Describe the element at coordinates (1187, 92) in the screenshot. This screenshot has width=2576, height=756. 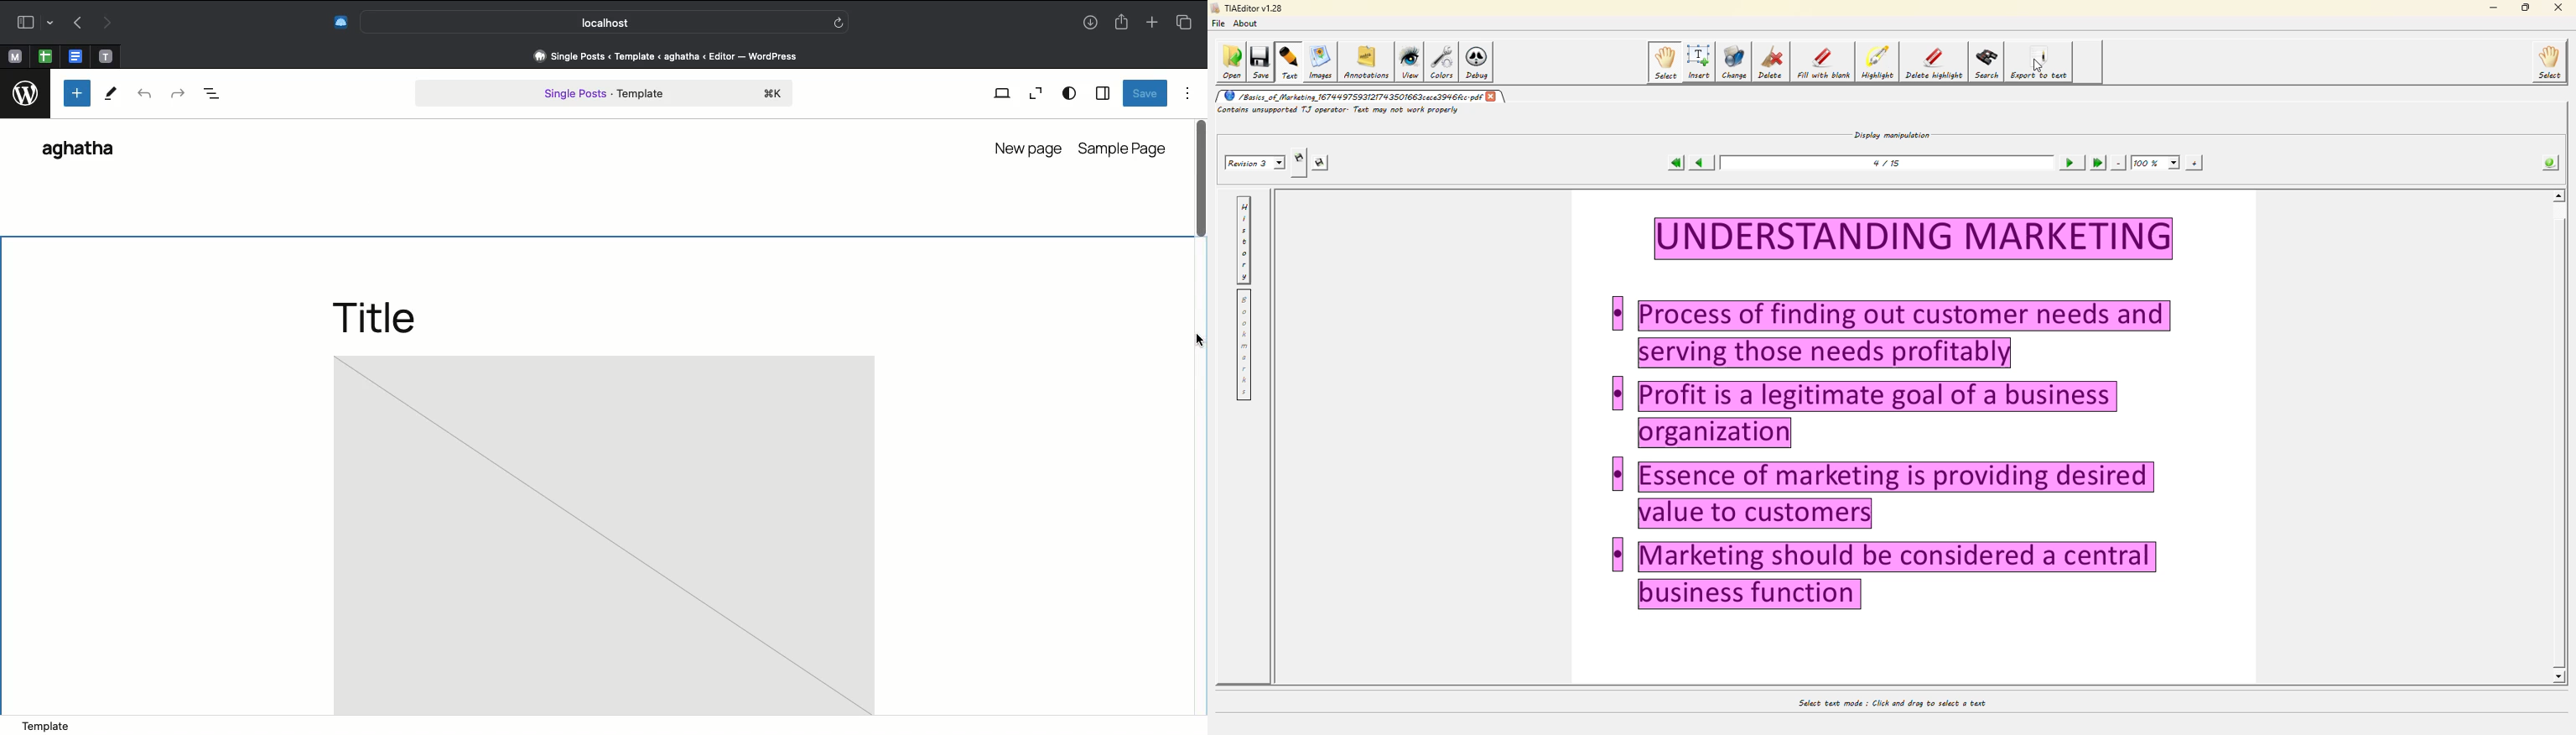
I see `Options` at that location.